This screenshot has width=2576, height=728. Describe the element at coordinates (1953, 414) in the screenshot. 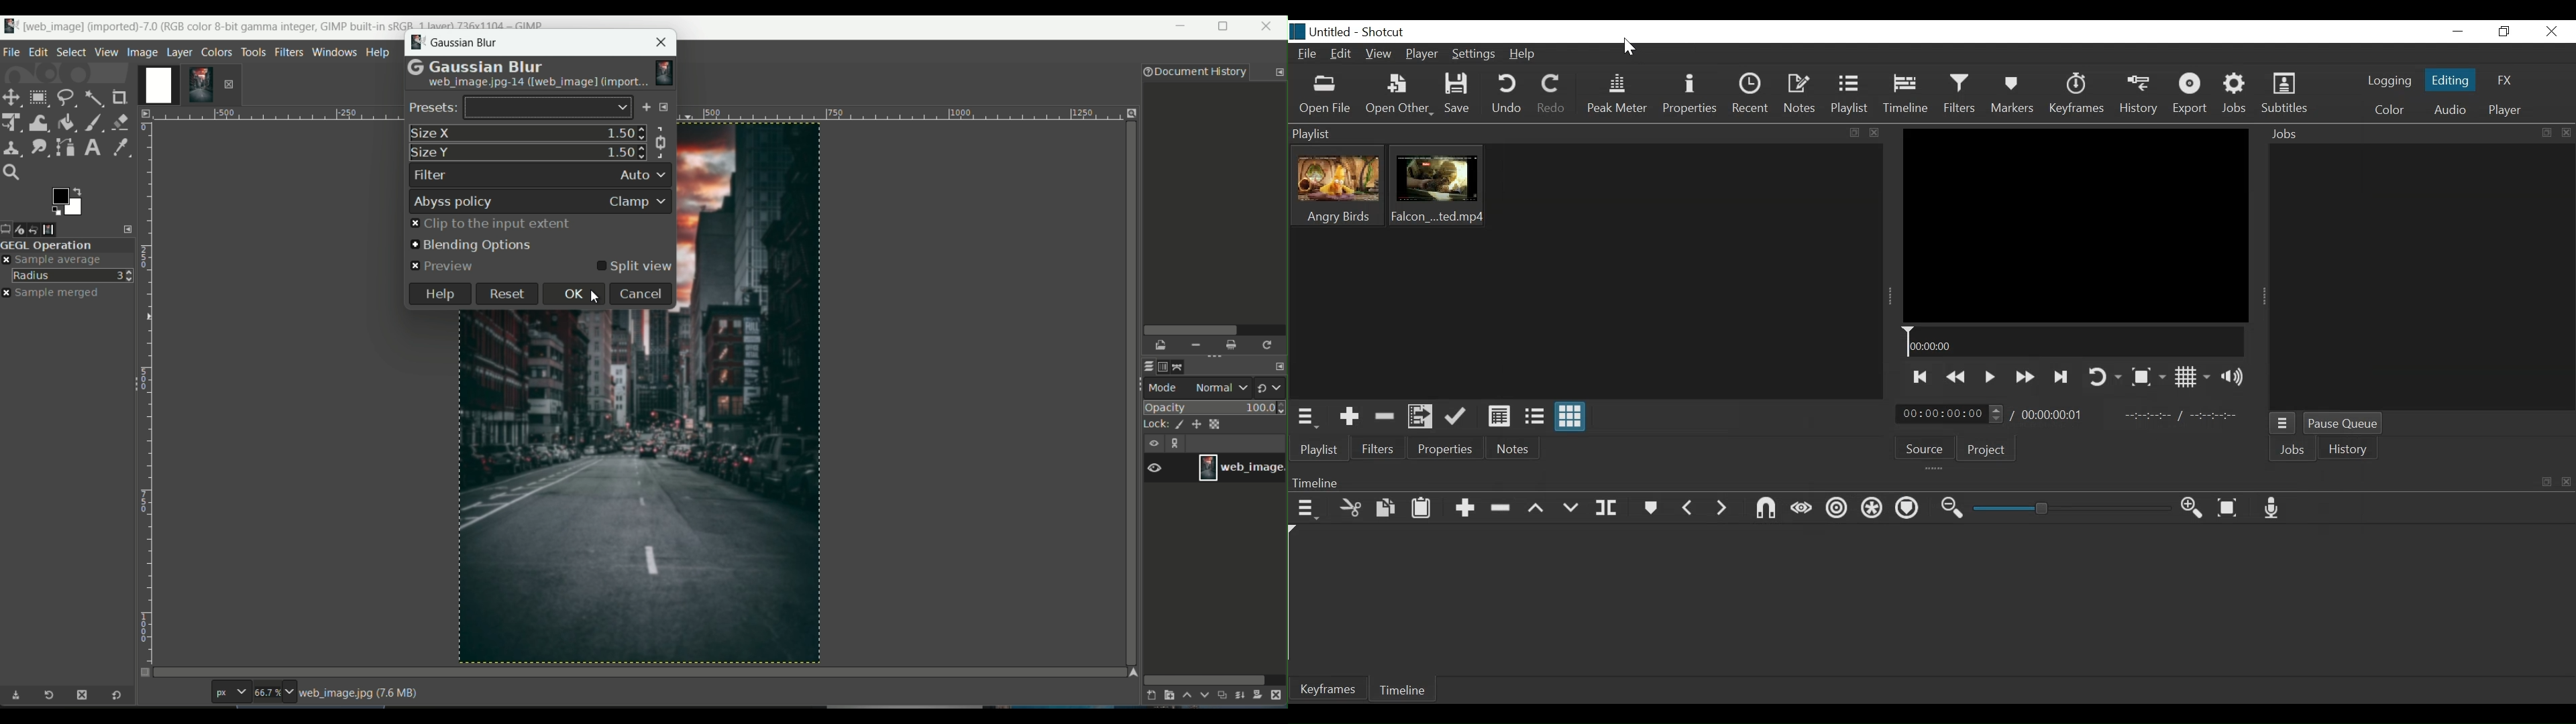

I see `Current position` at that location.